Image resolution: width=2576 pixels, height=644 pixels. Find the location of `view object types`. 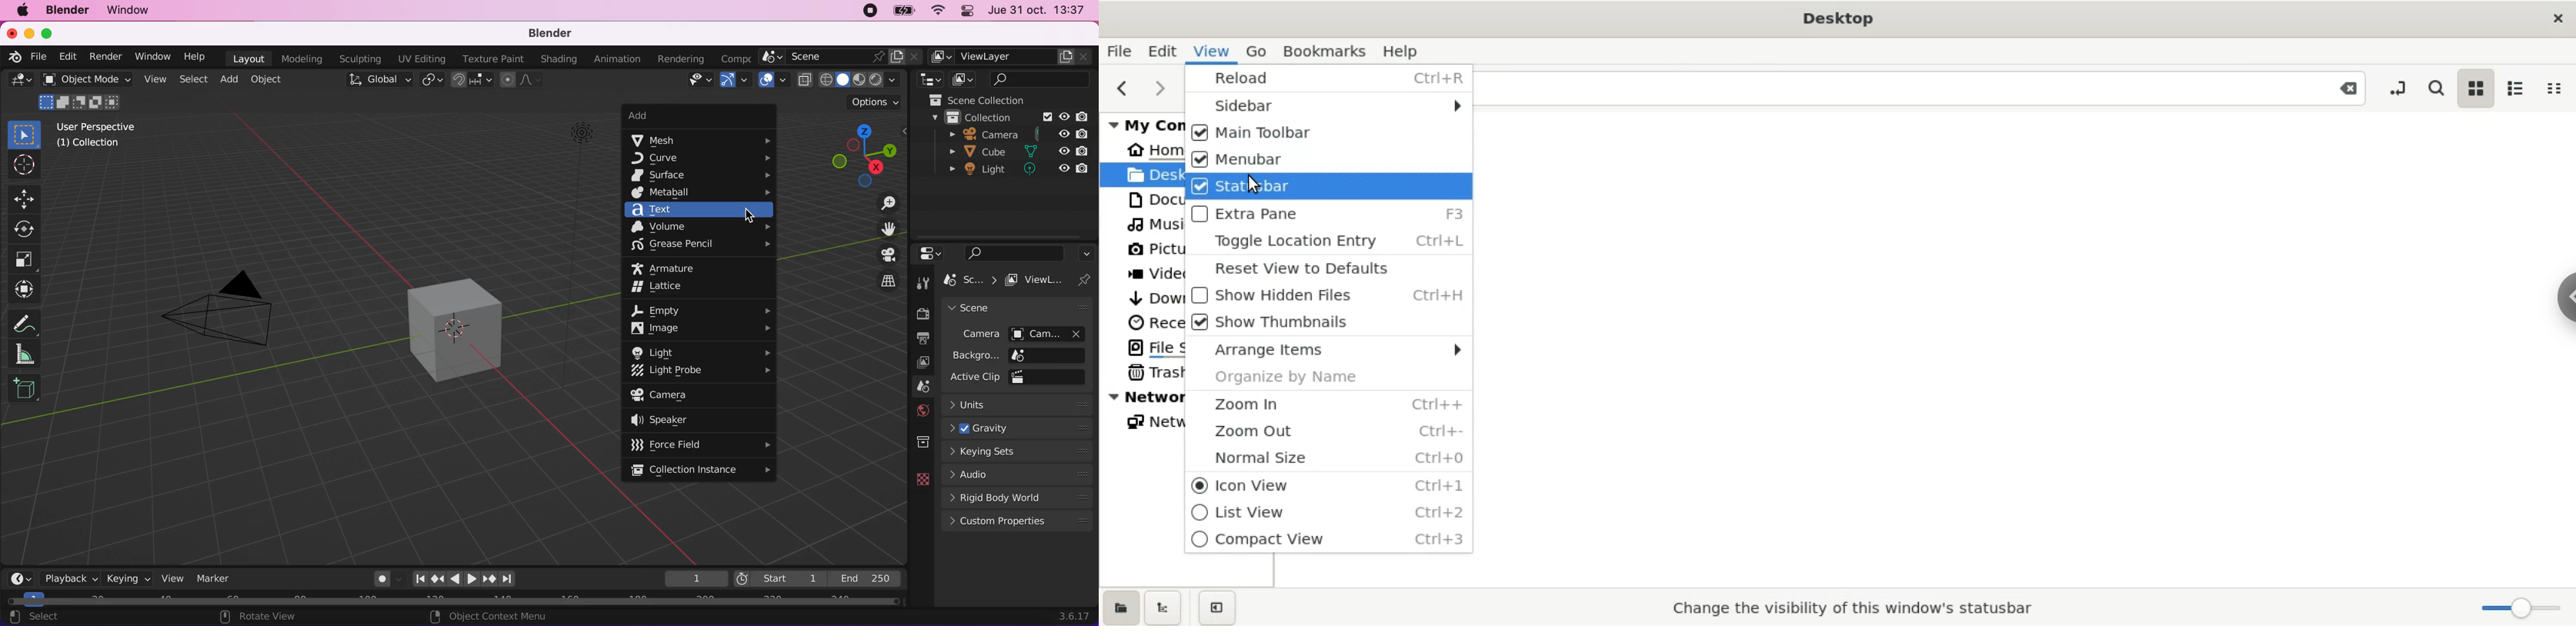

view object types is located at coordinates (699, 82).